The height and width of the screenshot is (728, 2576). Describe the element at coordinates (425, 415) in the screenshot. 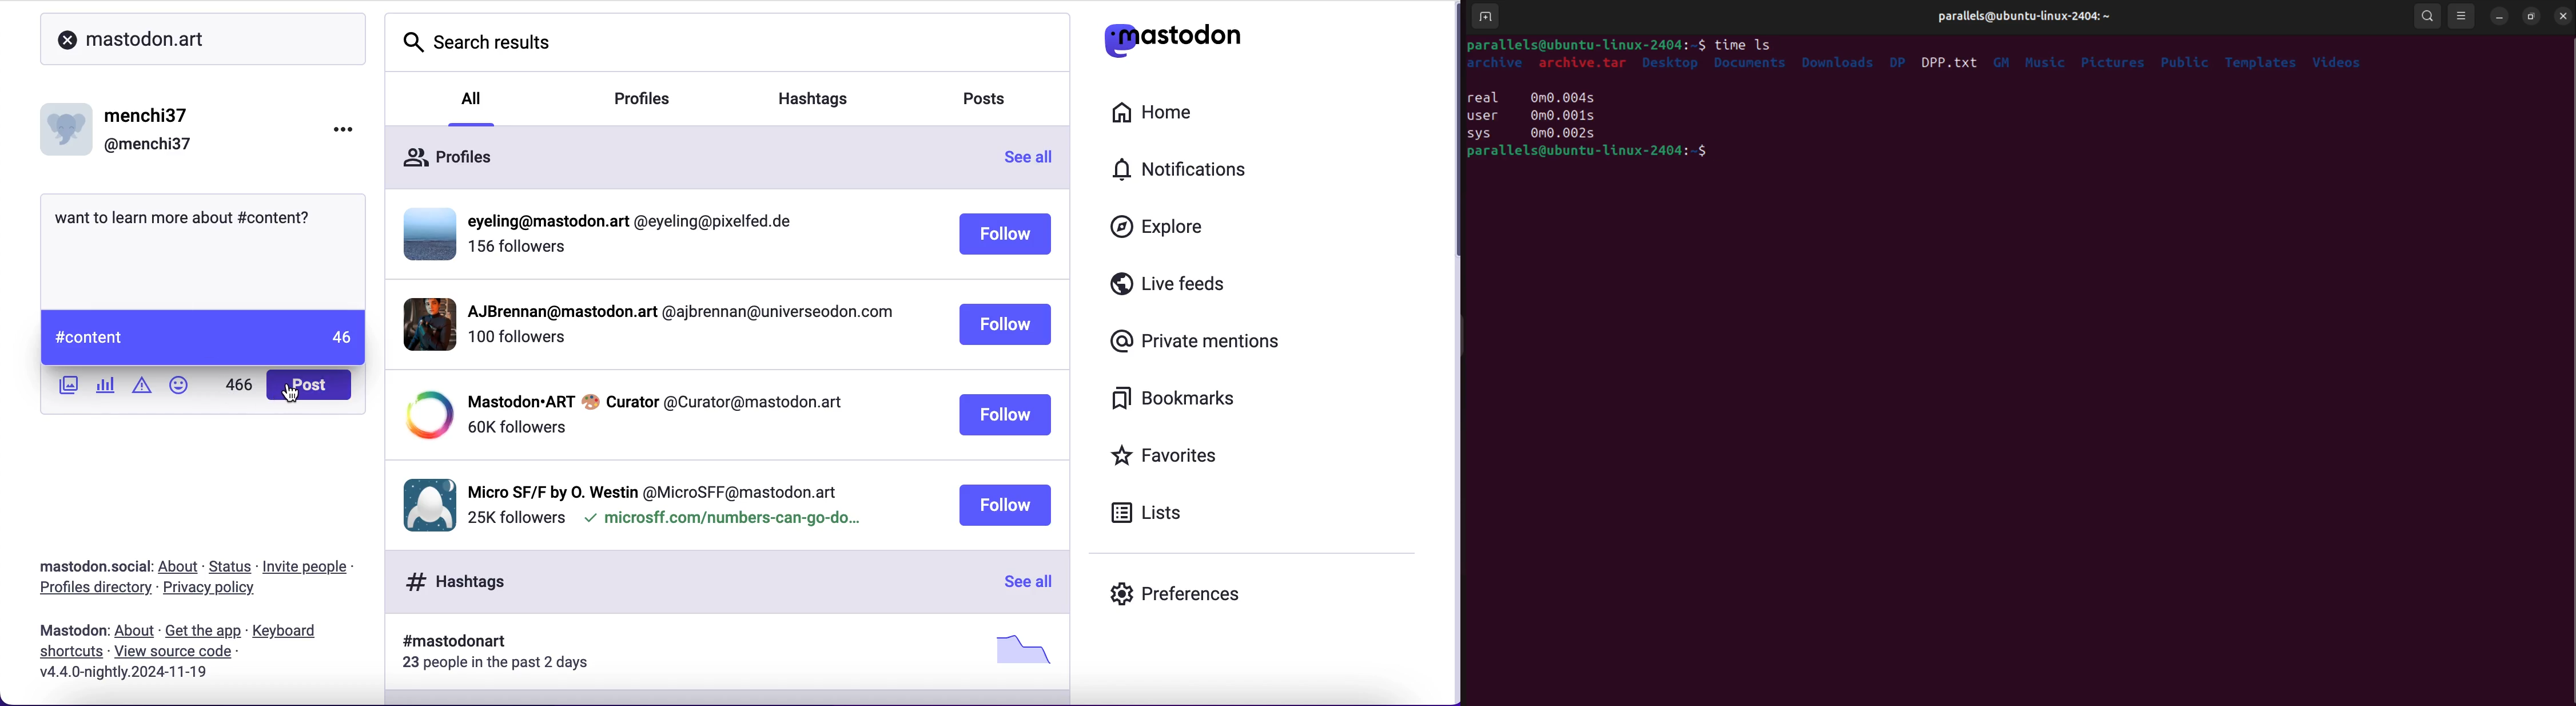

I see `display picture` at that location.